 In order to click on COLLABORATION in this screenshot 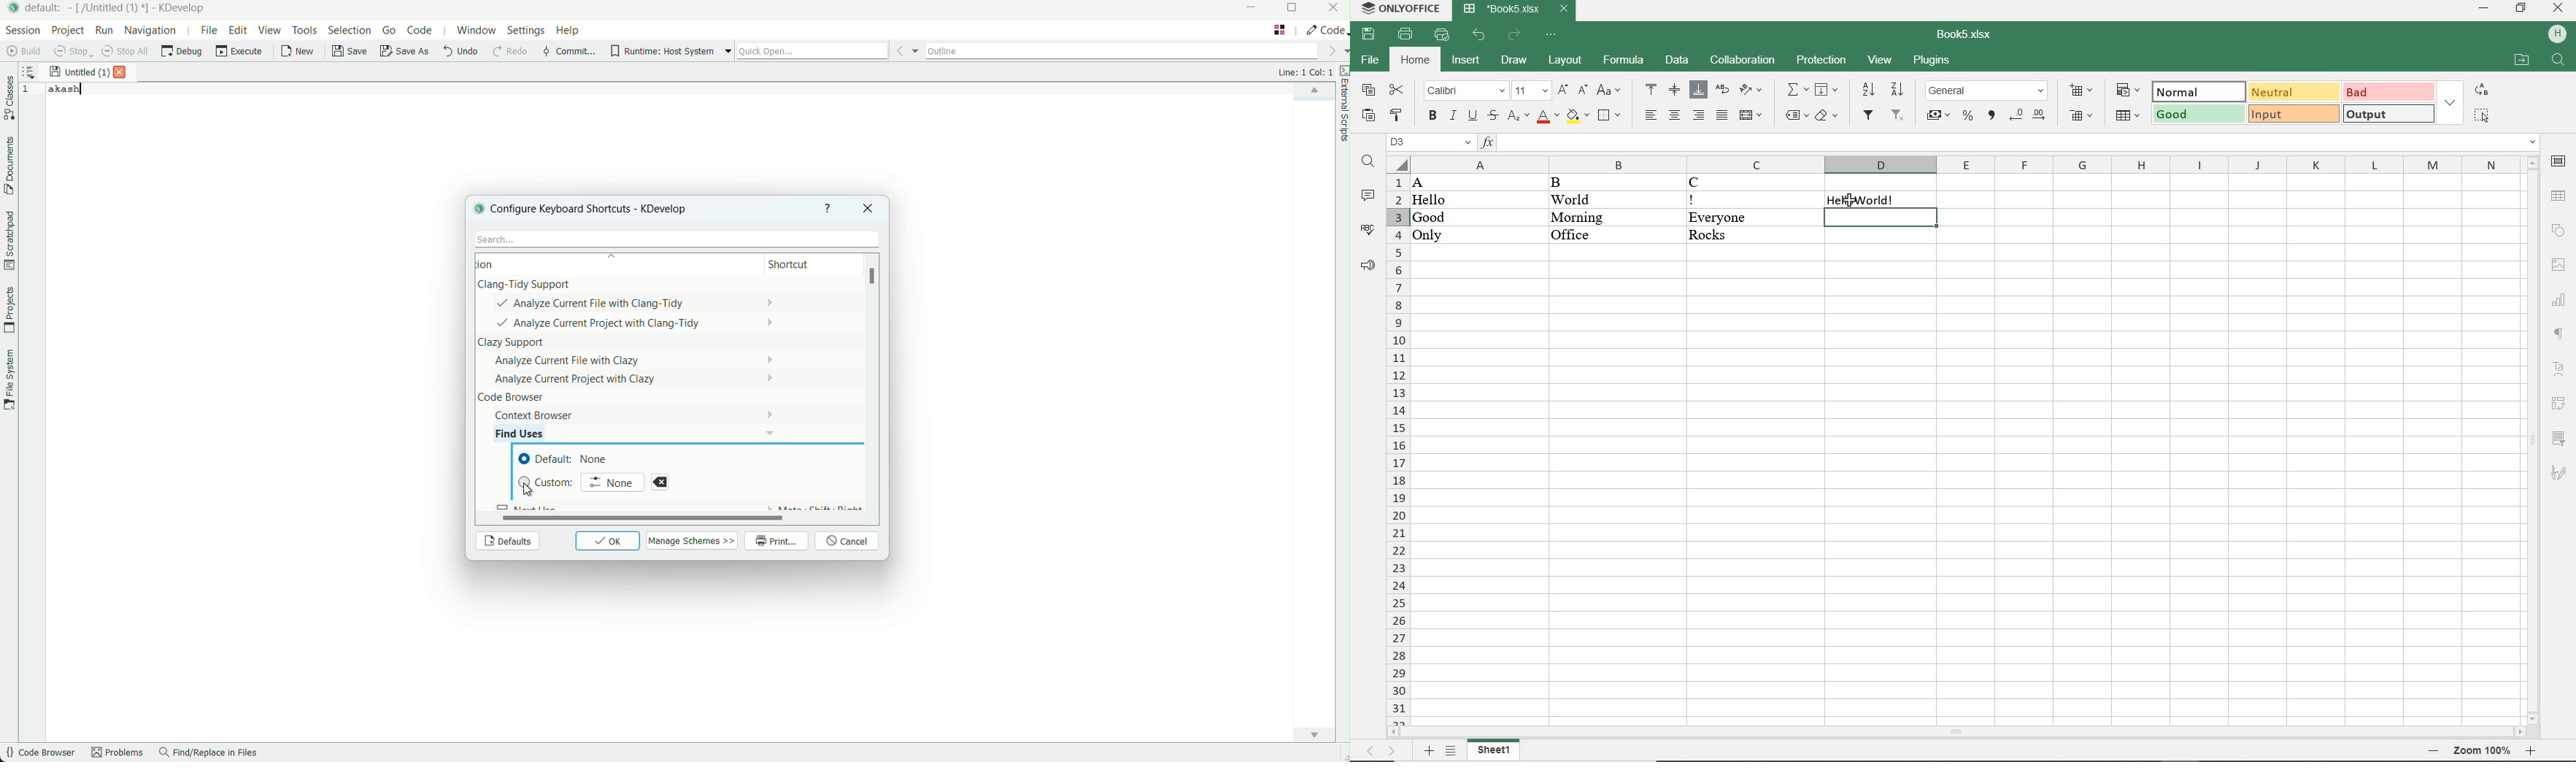, I will do `click(1741, 60)`.